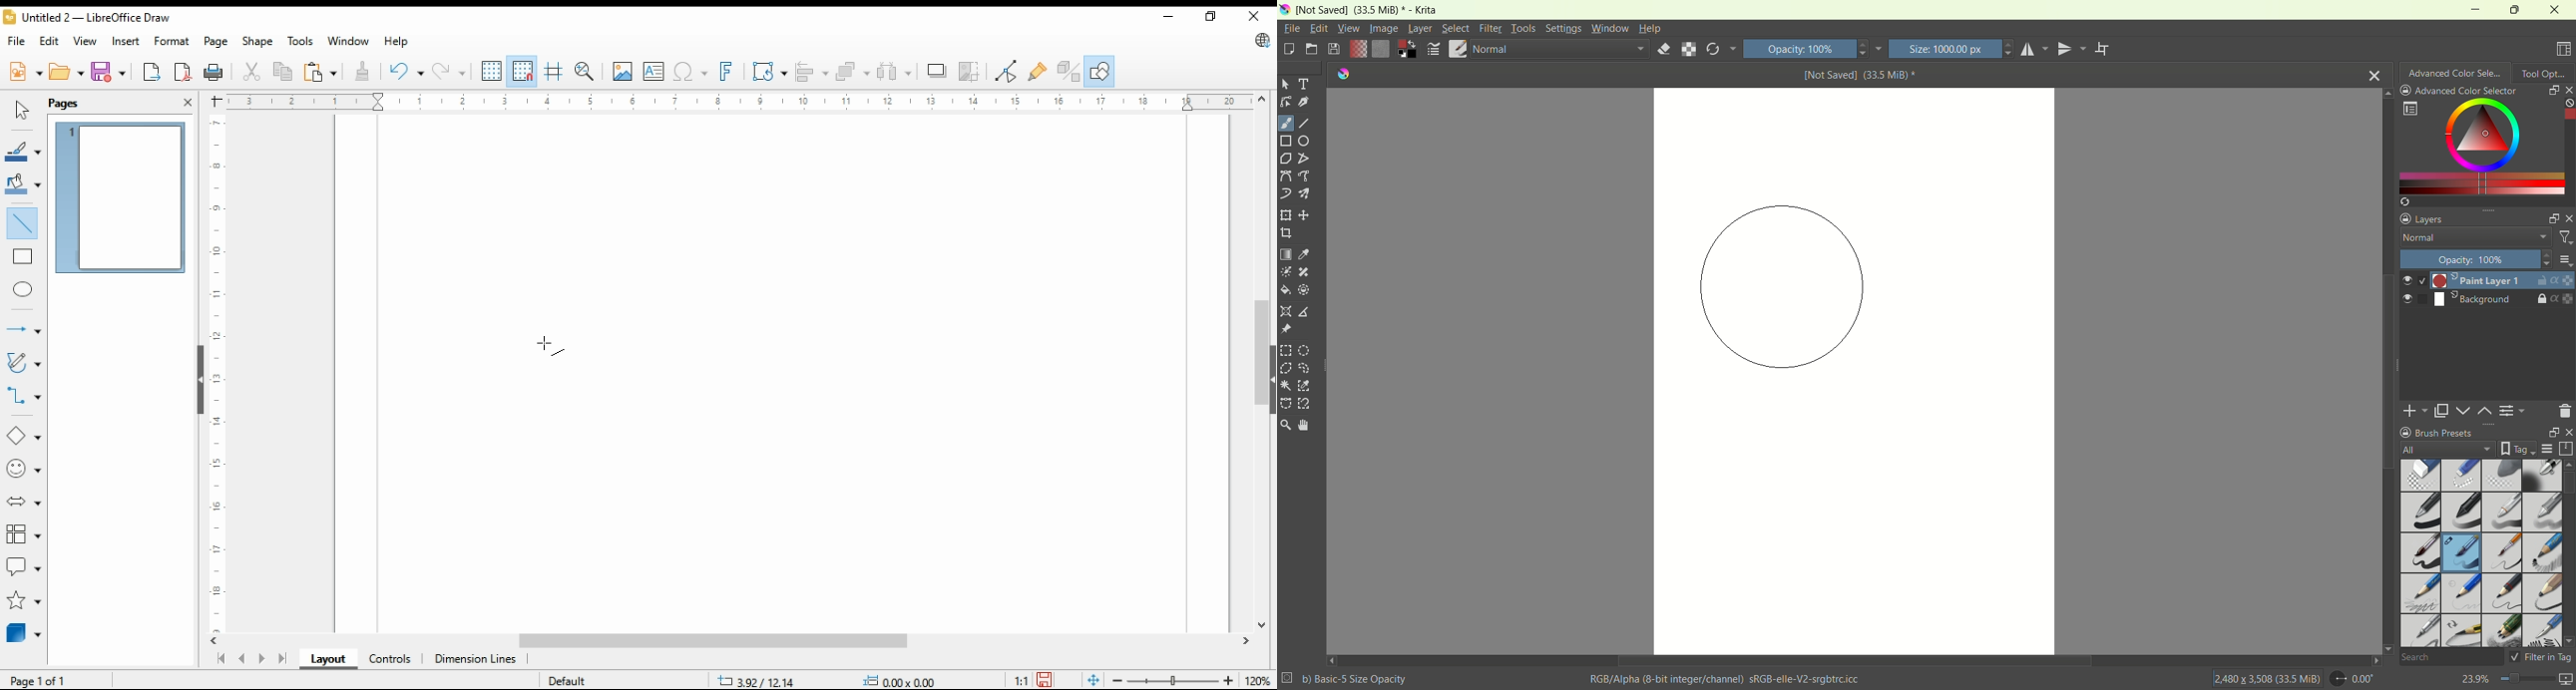 The height and width of the screenshot is (700, 2576). Describe the element at coordinates (1170, 680) in the screenshot. I see `zoom slider` at that location.